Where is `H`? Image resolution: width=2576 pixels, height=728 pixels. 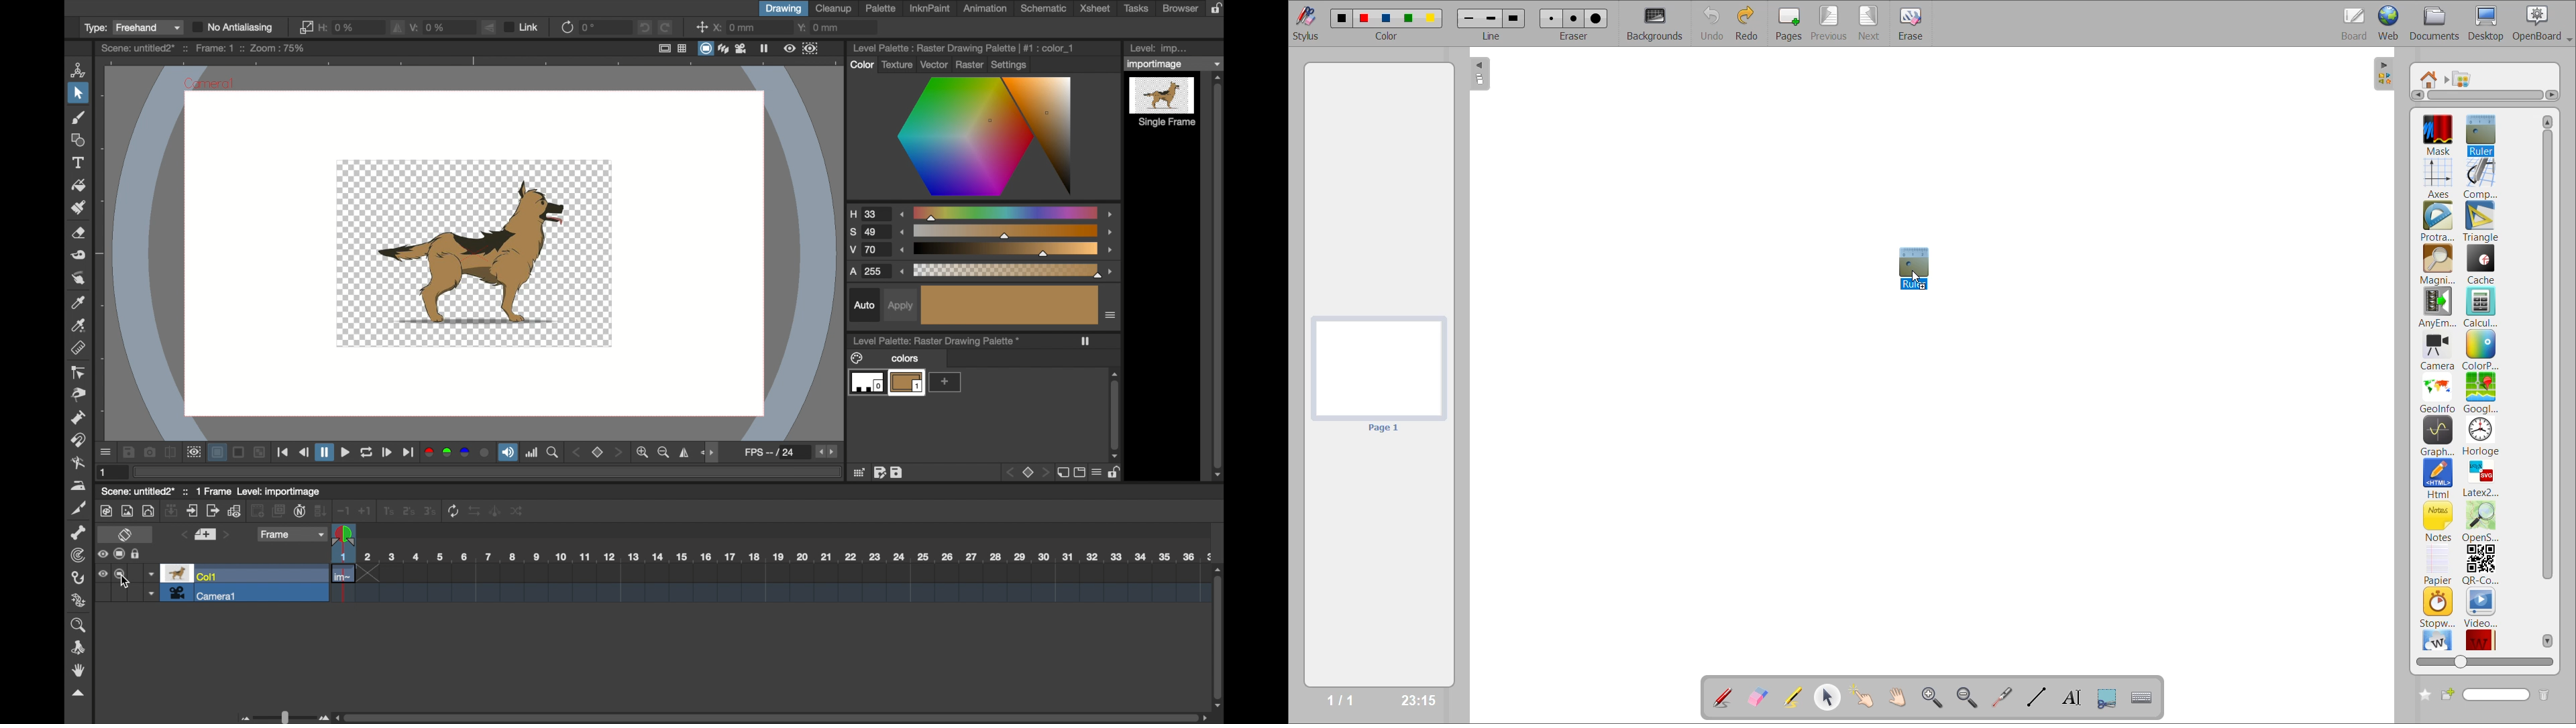
H is located at coordinates (869, 214).